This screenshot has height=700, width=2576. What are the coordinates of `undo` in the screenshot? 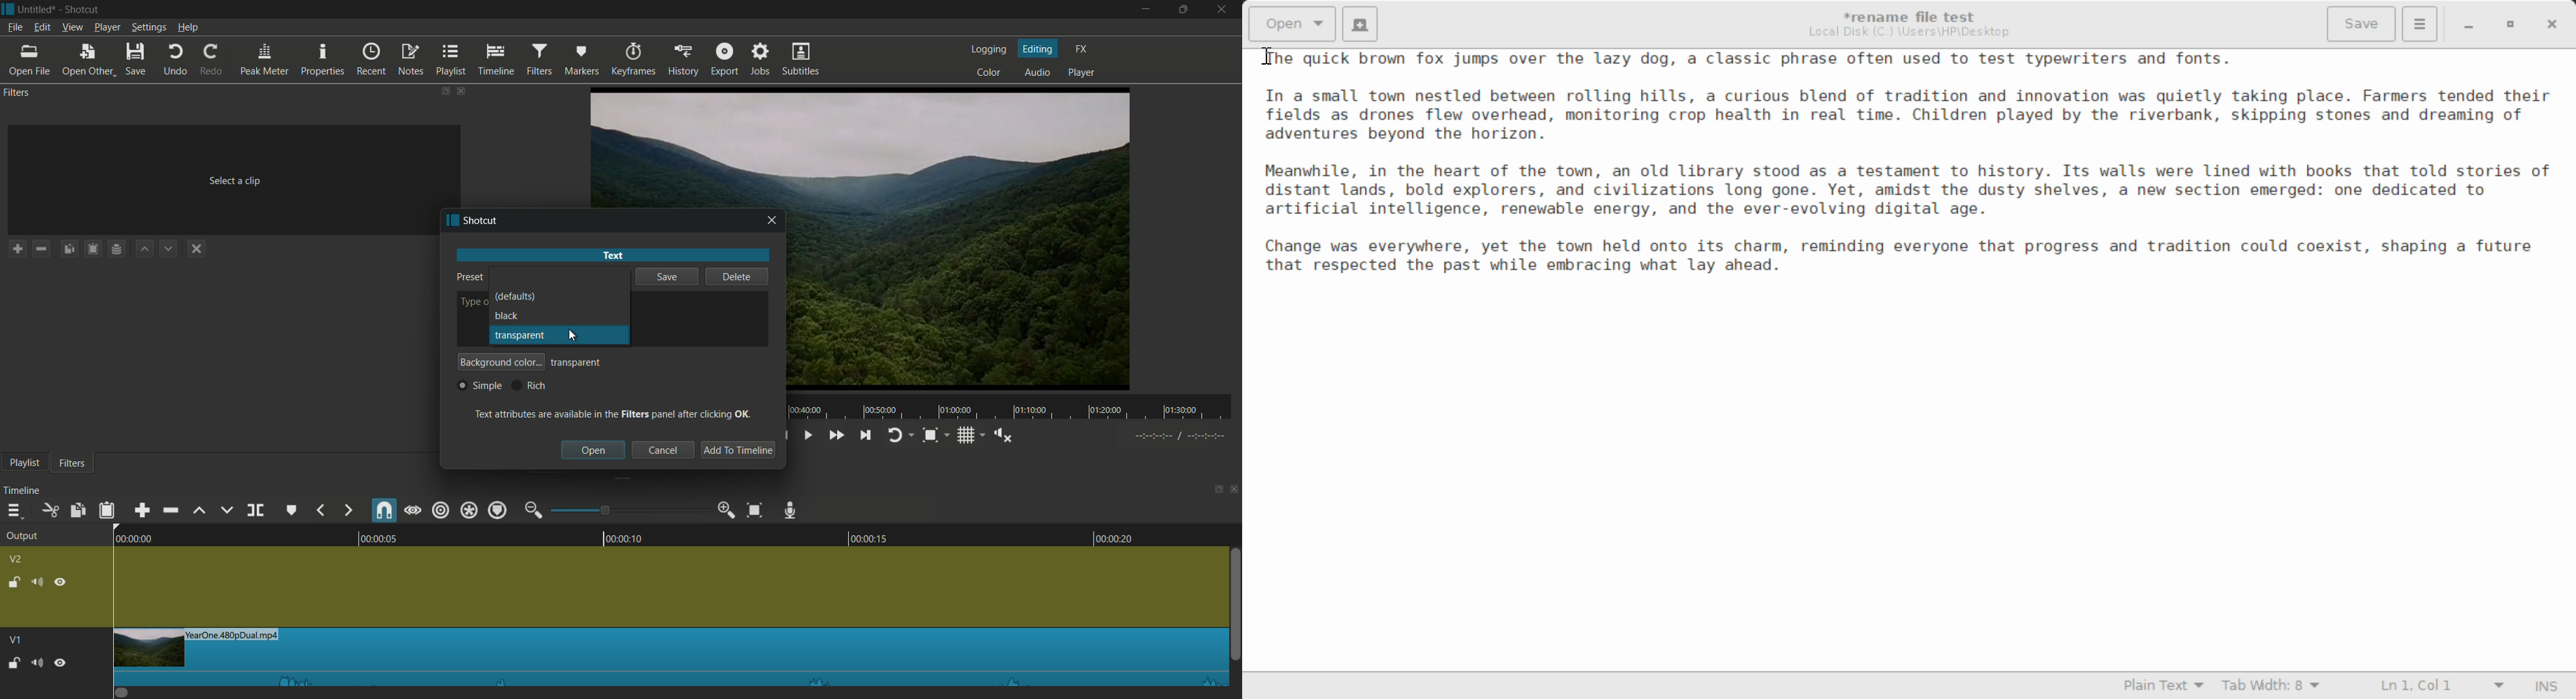 It's located at (175, 60).